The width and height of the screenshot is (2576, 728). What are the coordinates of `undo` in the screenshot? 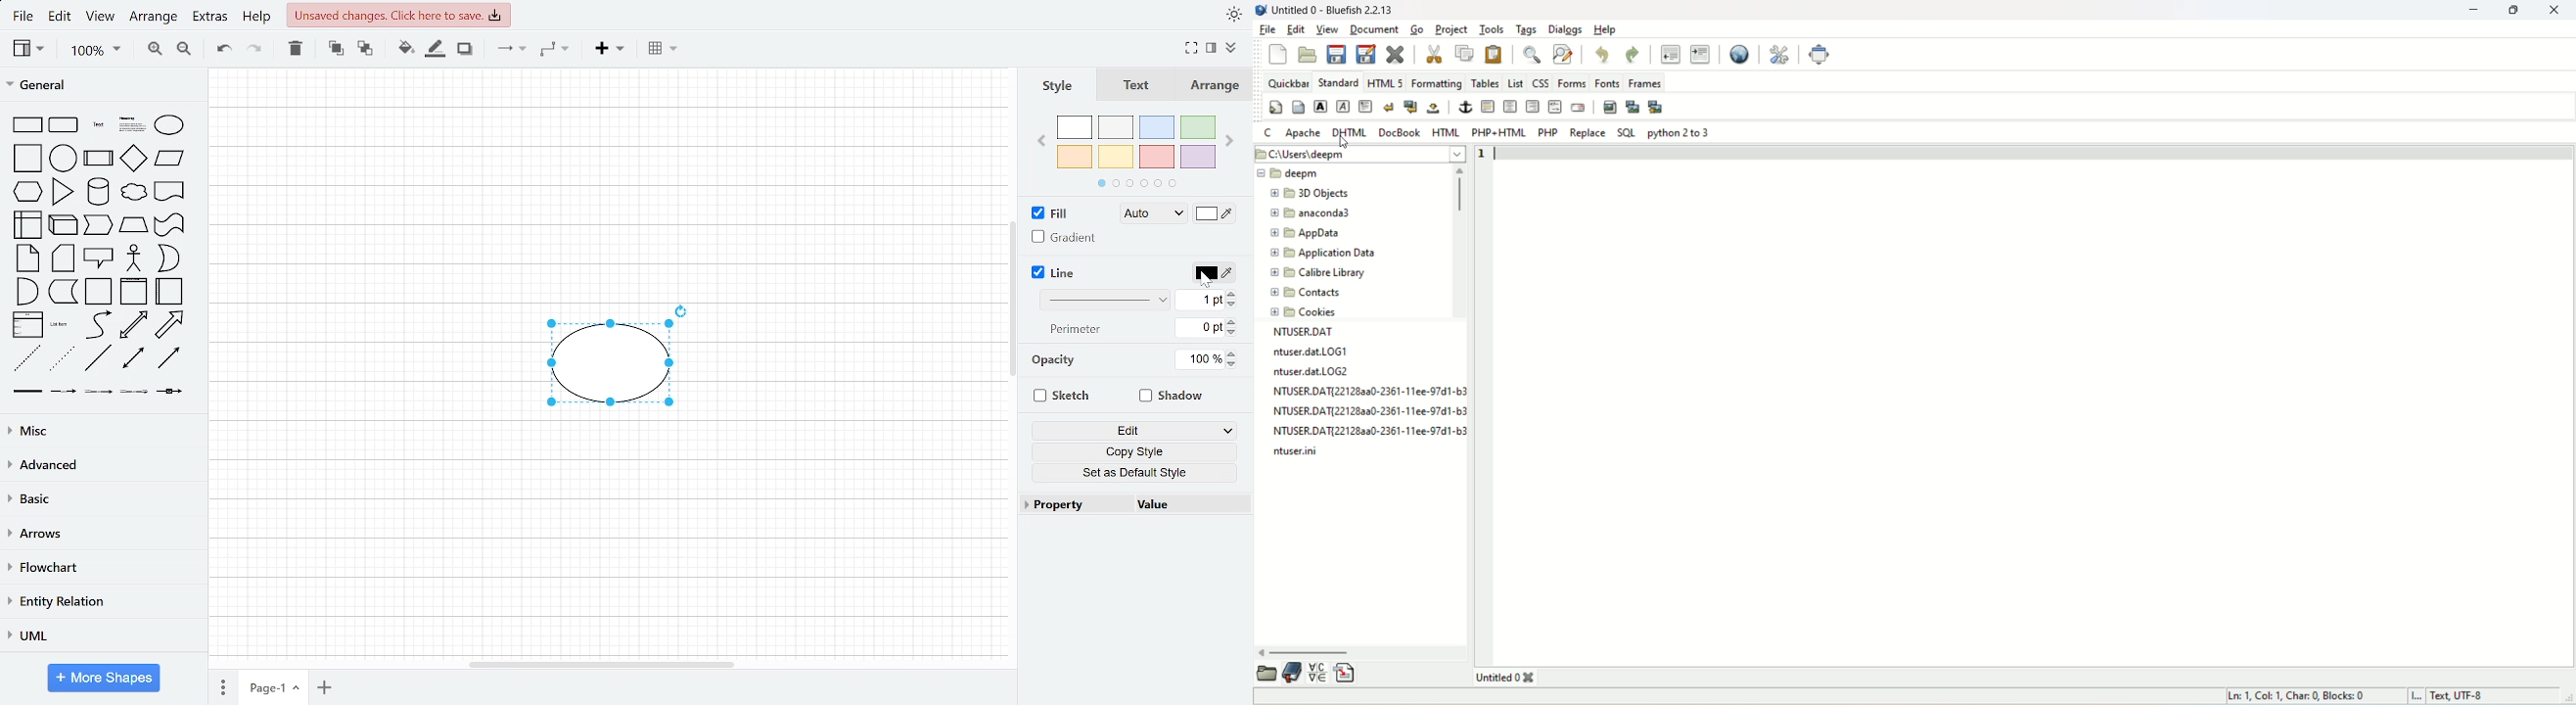 It's located at (220, 49).